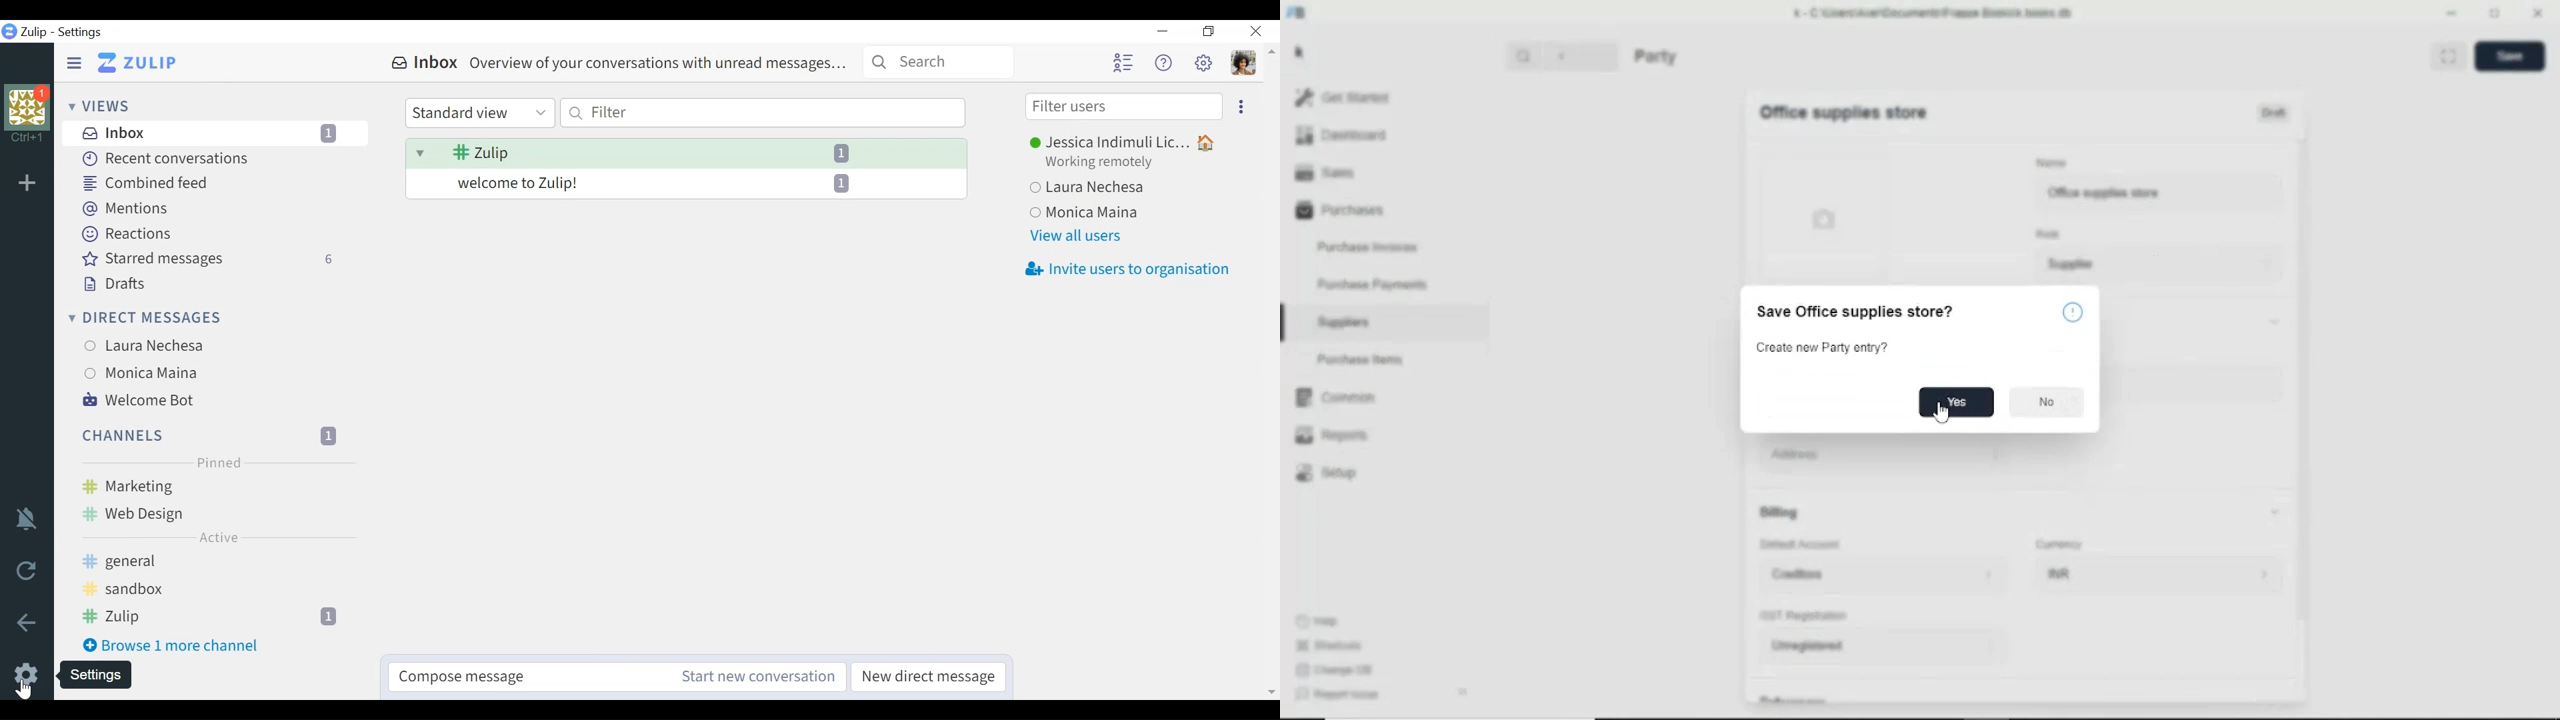 This screenshot has width=2576, height=728. I want to click on Office supplies store, so click(1843, 113).